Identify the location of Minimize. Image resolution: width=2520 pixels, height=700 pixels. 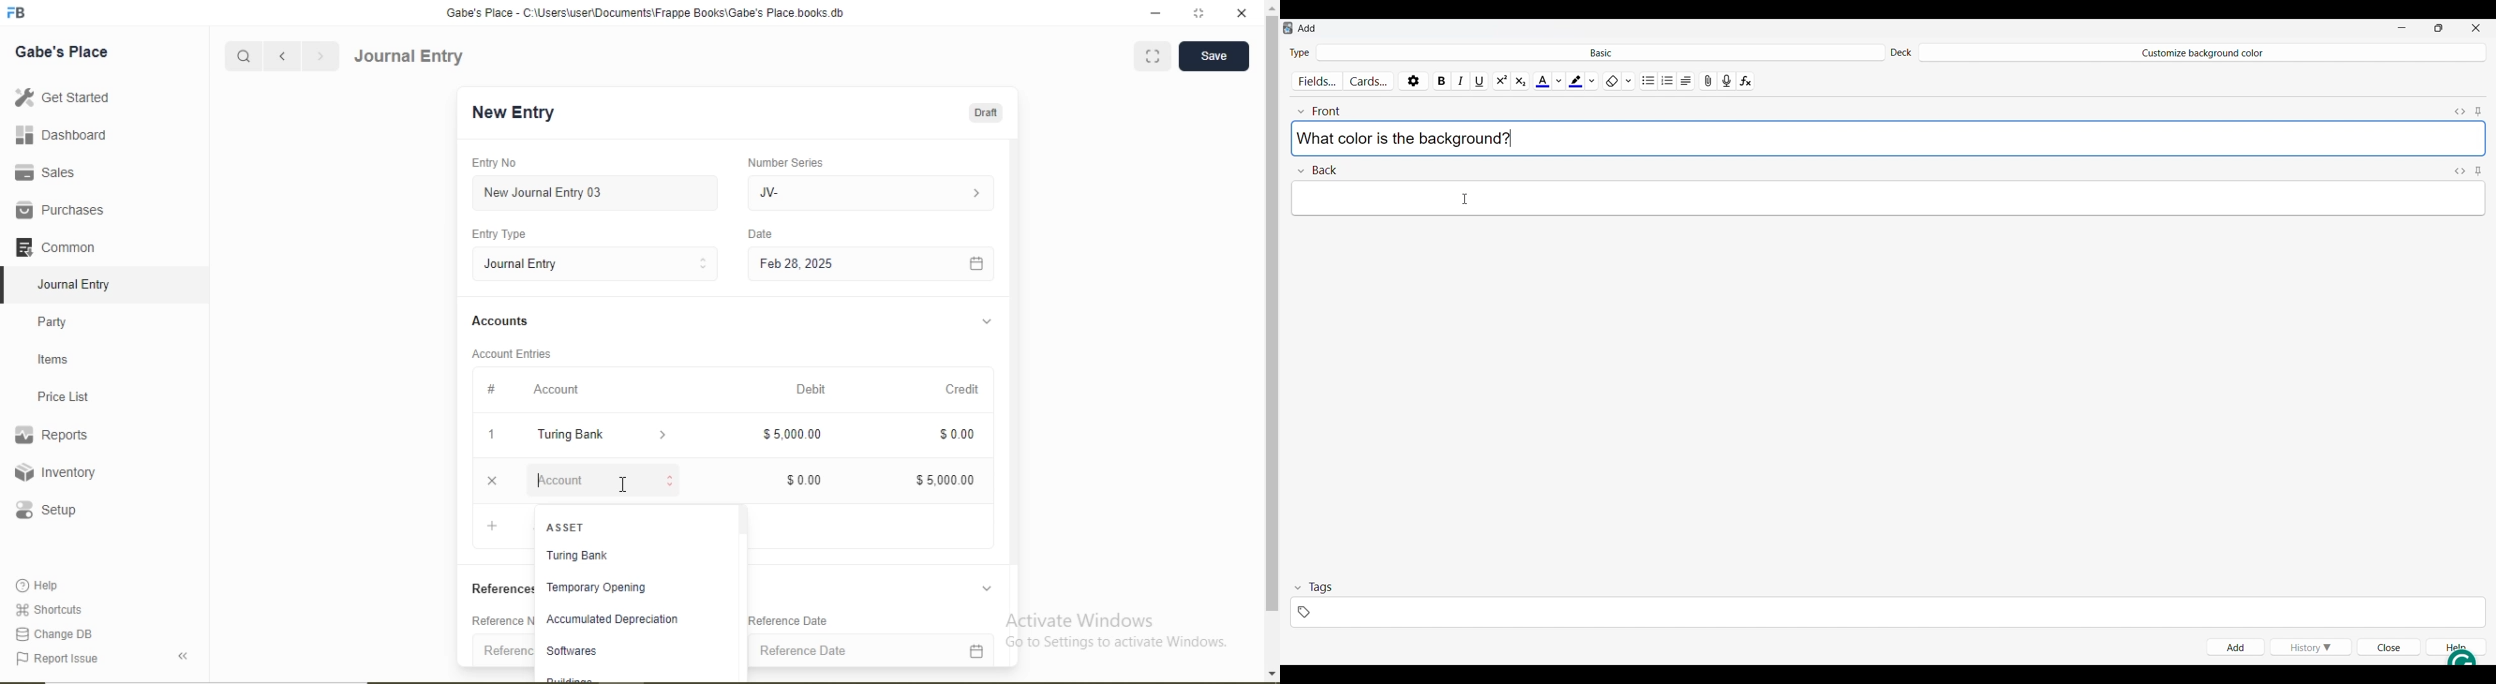
(2402, 28).